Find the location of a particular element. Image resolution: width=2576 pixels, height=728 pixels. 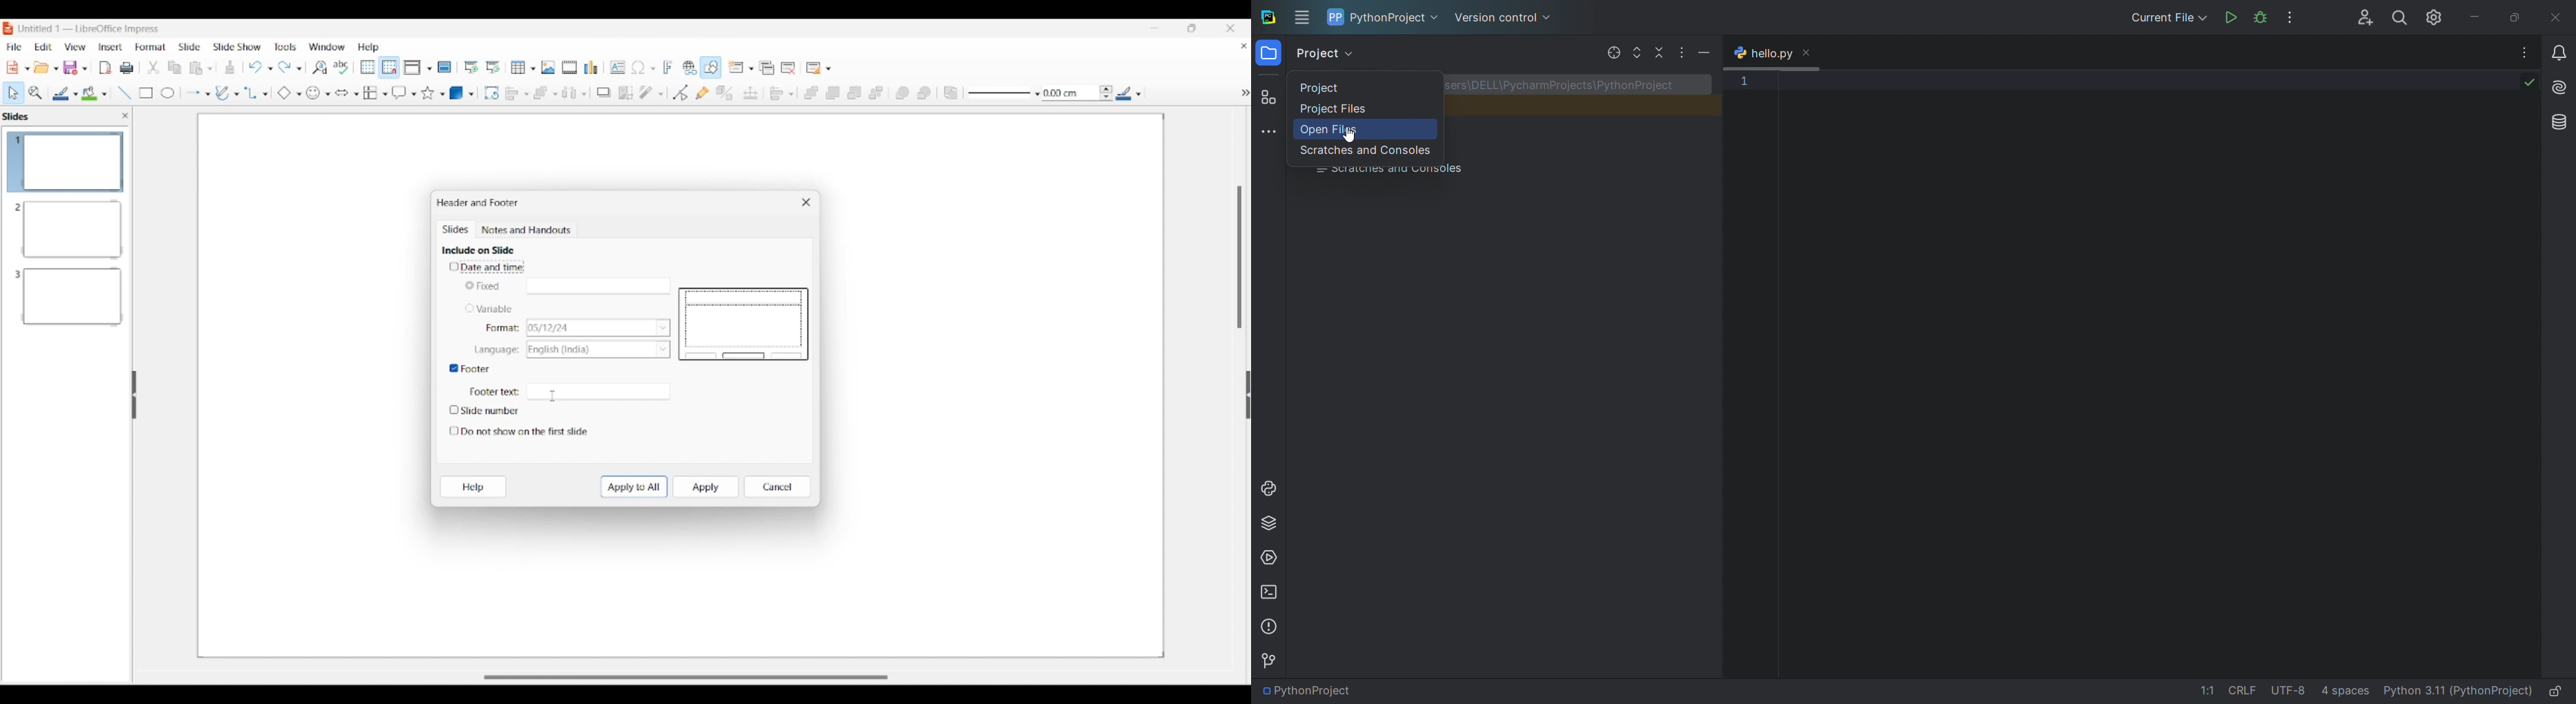

New document options is located at coordinates (18, 68).